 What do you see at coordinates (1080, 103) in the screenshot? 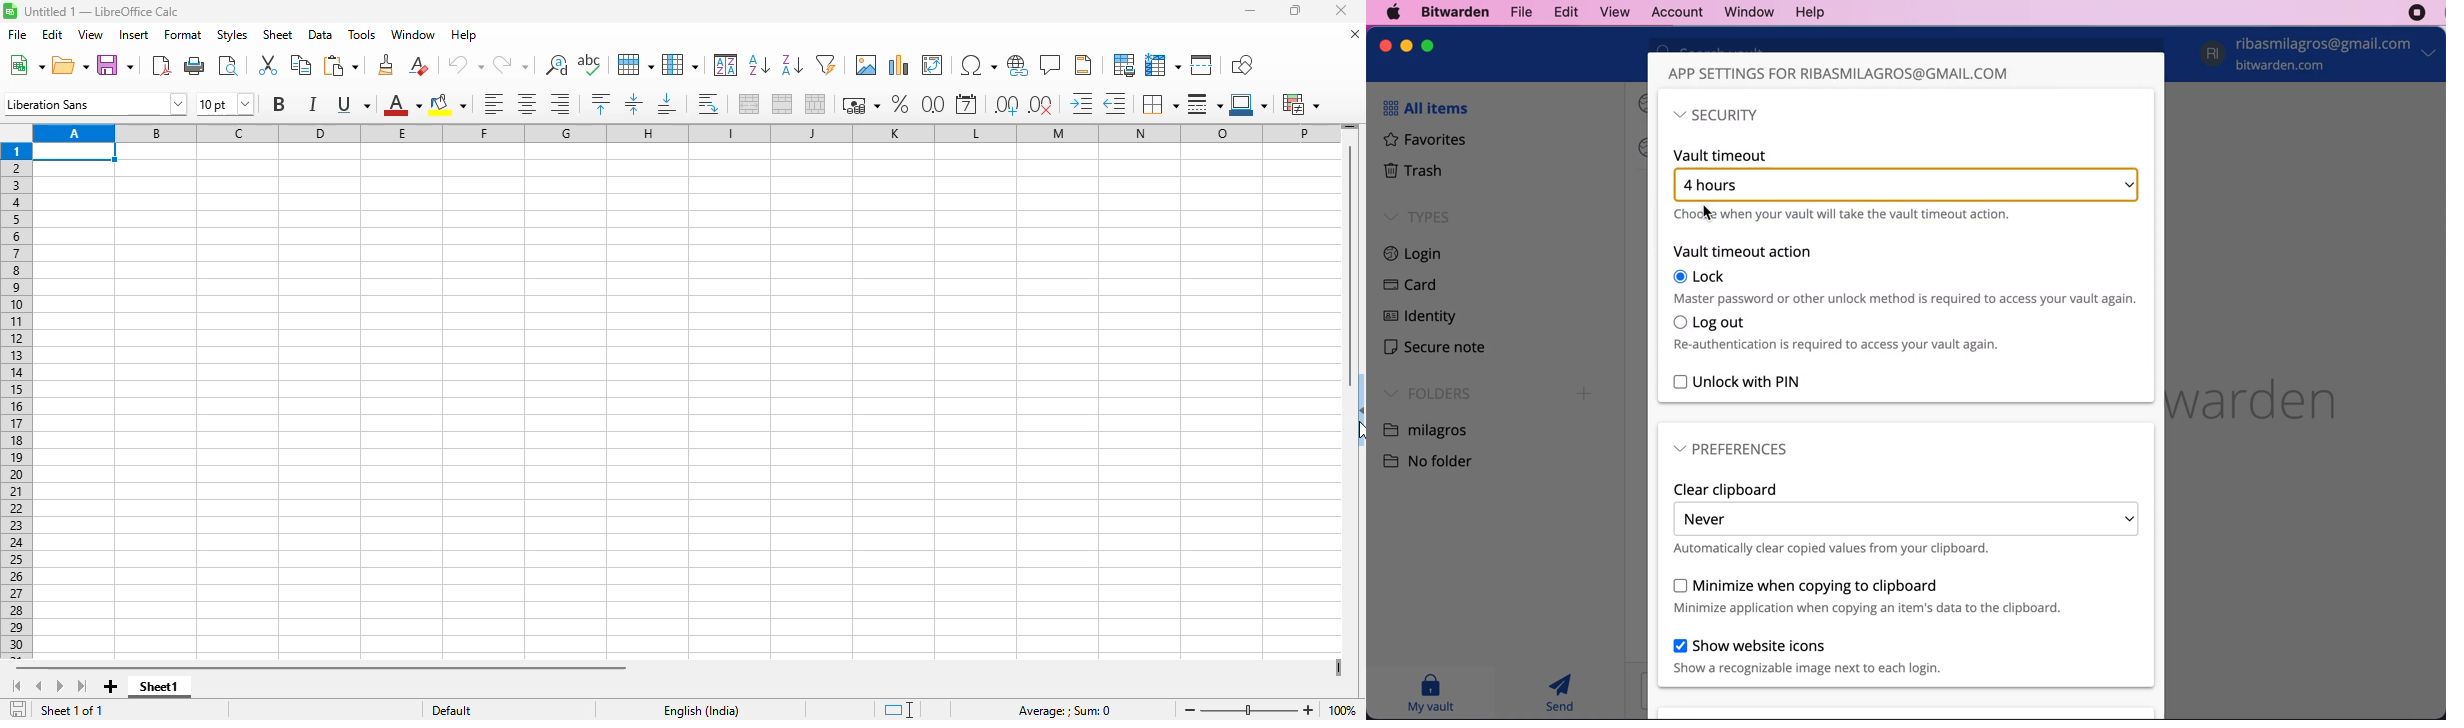
I see `increase indent` at bounding box center [1080, 103].